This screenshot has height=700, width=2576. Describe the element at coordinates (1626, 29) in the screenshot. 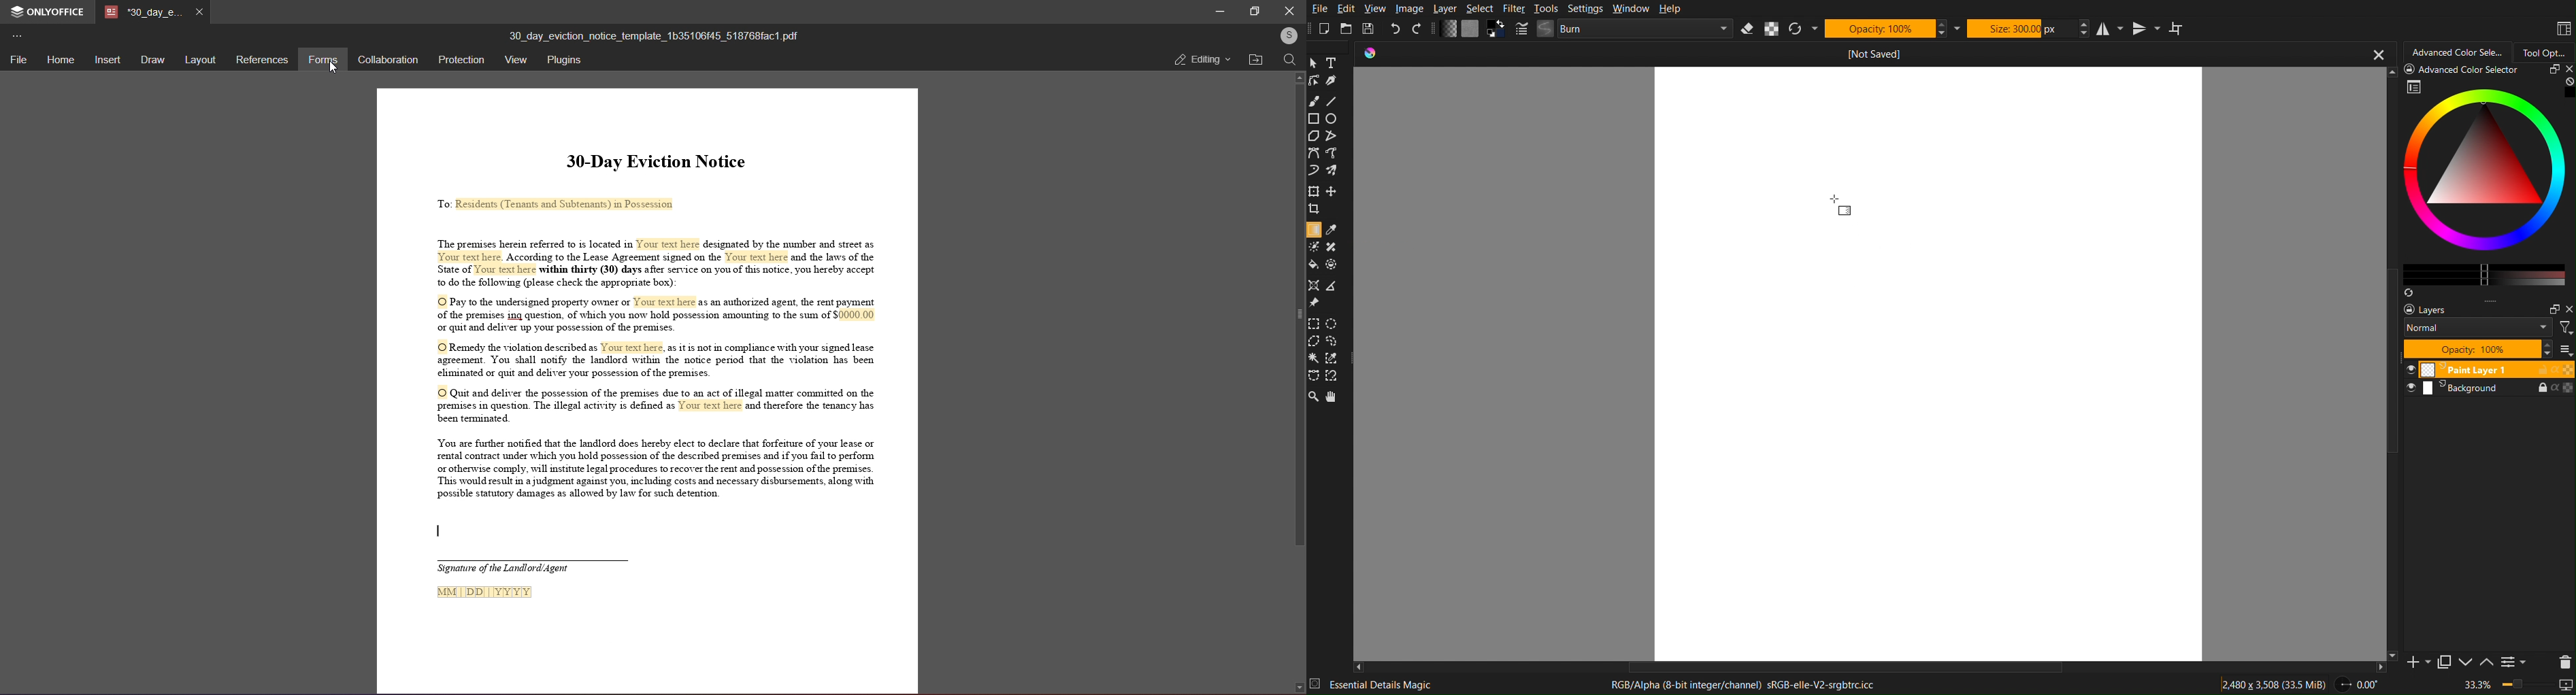

I see `Brush Settings` at that location.